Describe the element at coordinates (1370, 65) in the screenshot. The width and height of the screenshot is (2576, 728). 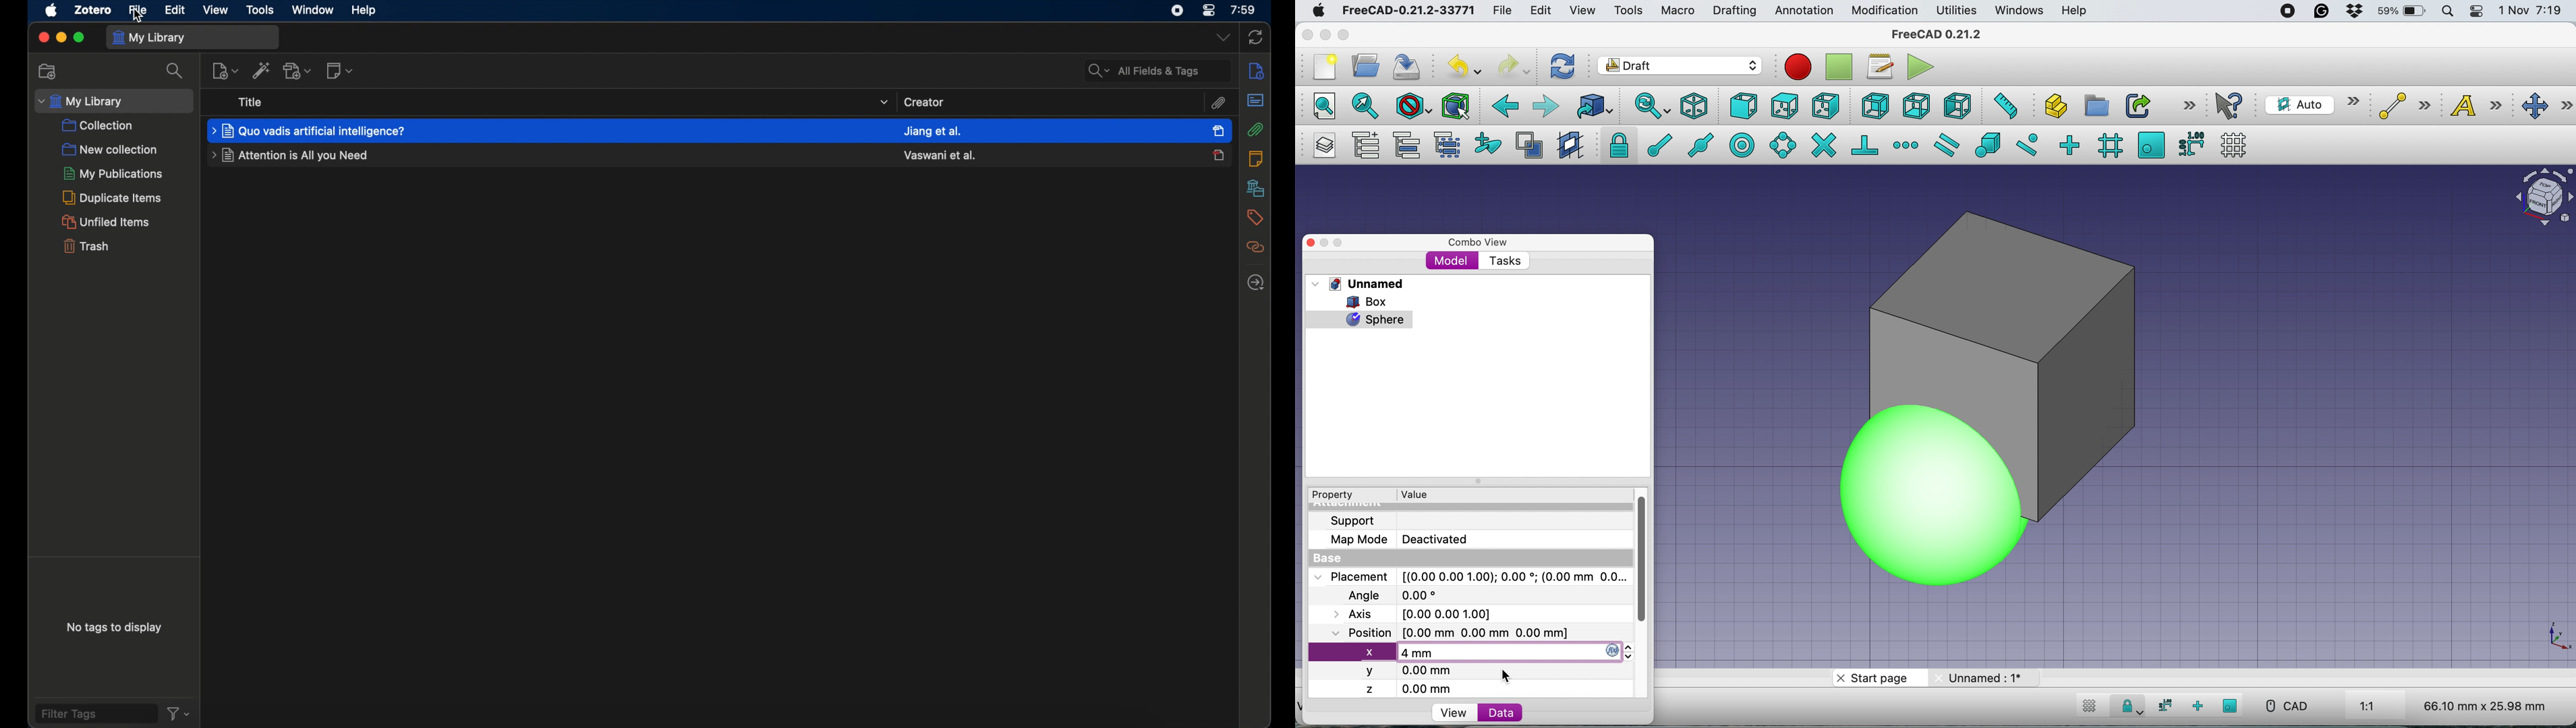
I see `open` at that location.